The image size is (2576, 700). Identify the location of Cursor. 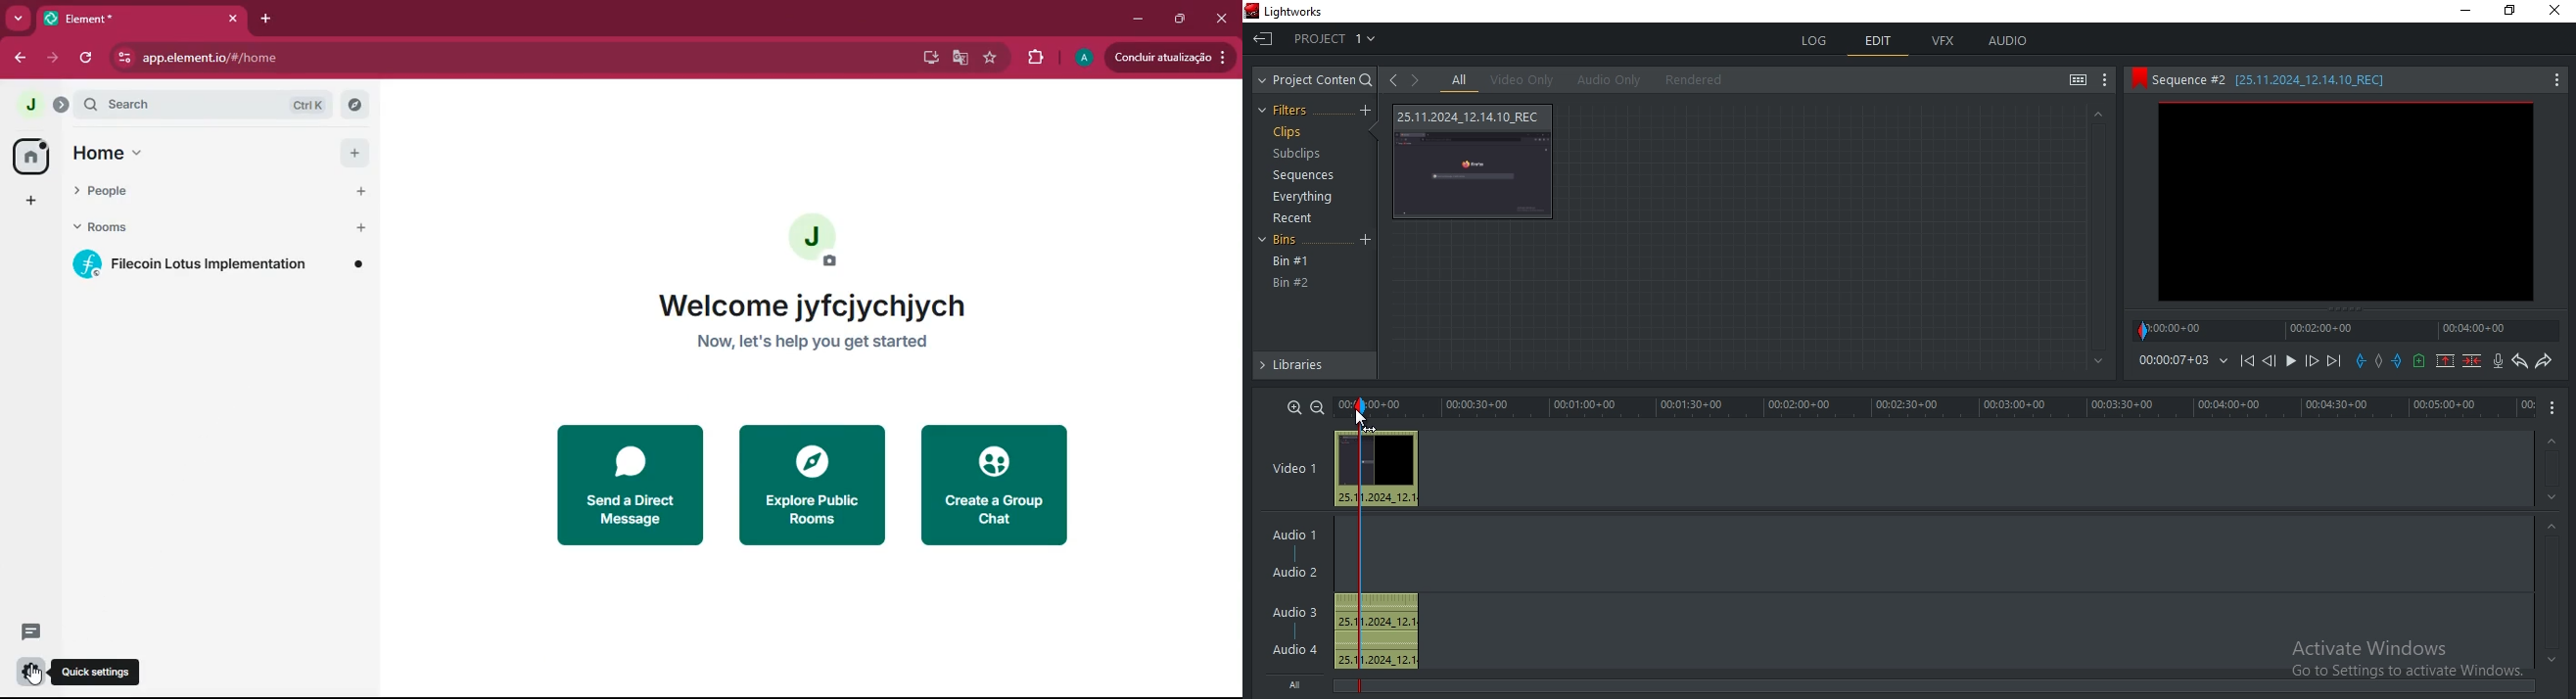
(36, 674).